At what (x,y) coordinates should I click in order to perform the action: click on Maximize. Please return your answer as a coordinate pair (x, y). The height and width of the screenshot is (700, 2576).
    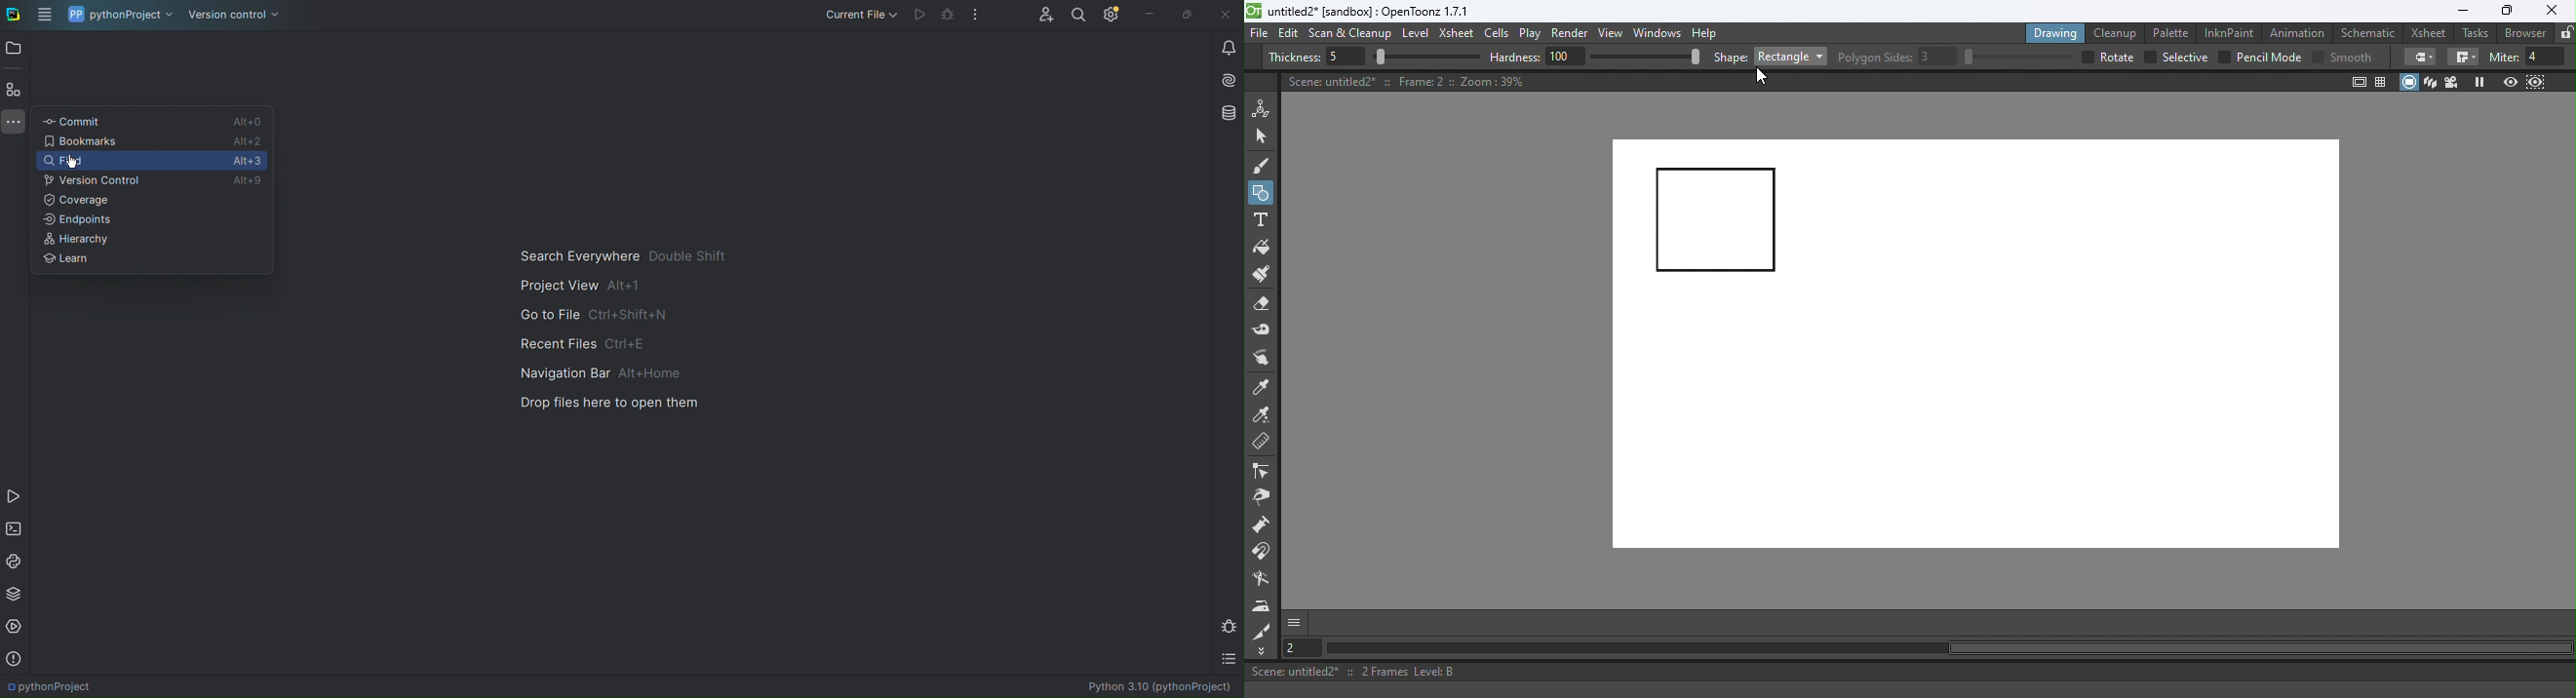
    Looking at the image, I should click on (1190, 16).